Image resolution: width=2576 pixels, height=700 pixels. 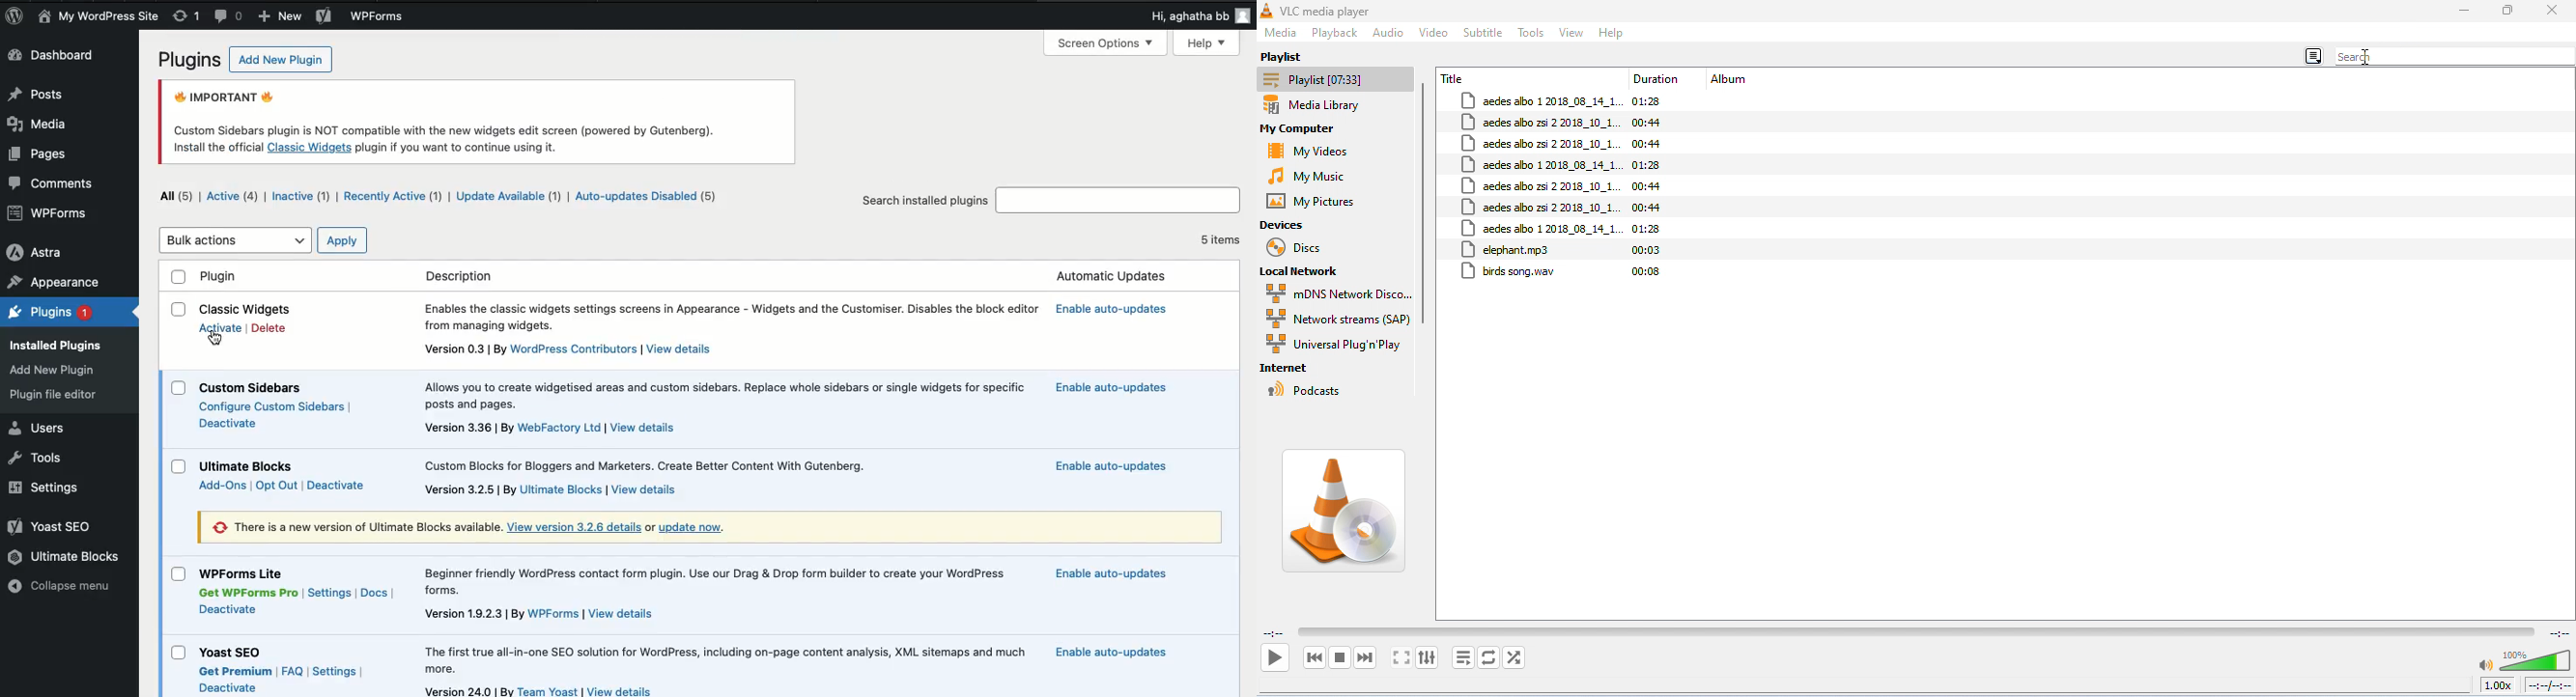 I want to click on aedes albo 1 2018_08_14_1 , so click(x=1542, y=164).